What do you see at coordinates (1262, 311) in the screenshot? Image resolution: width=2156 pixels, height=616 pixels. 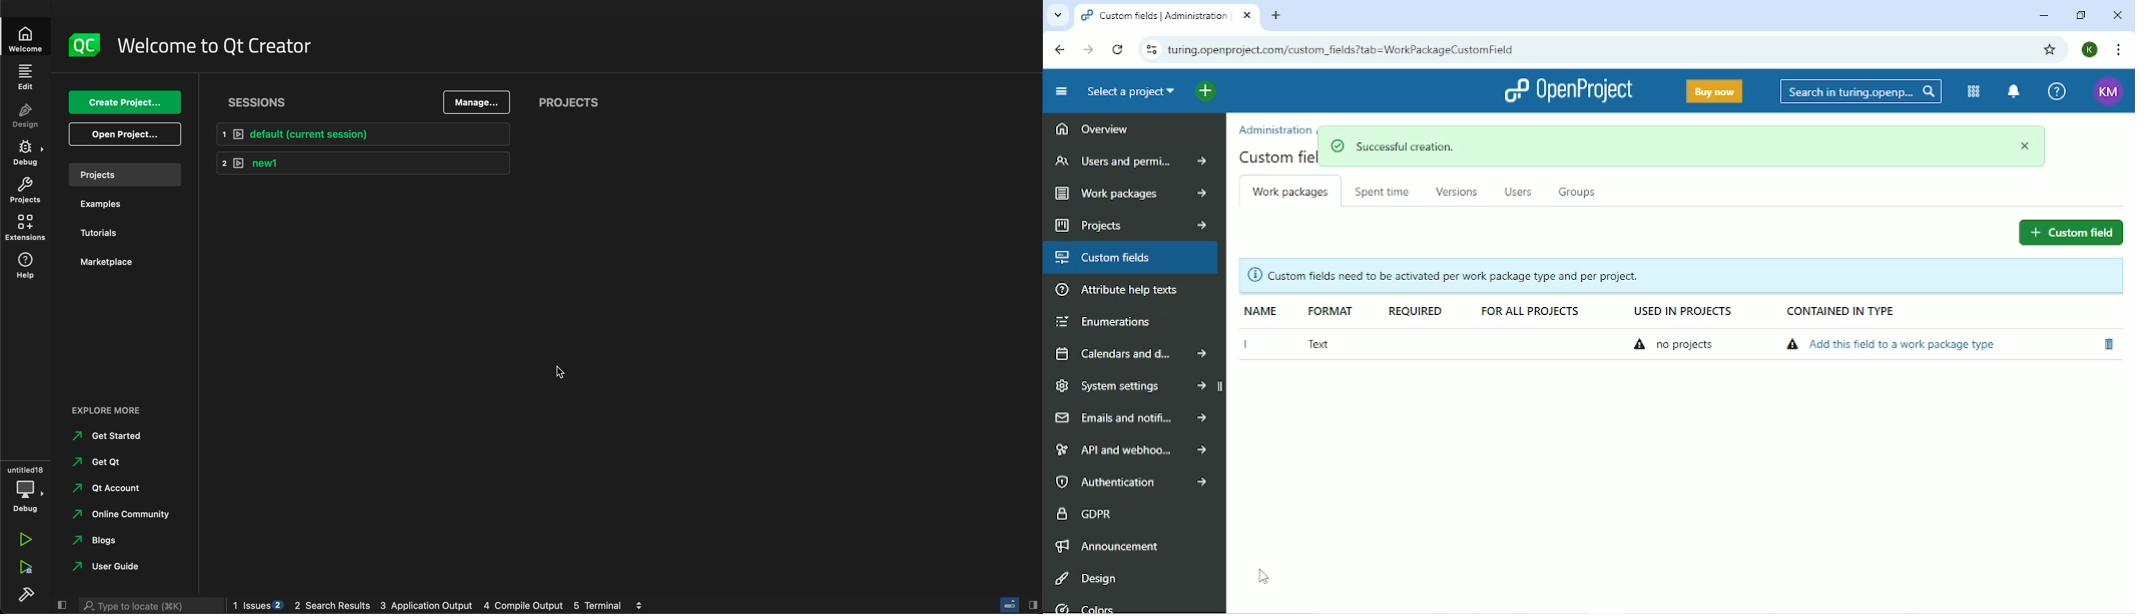 I see `Name` at bounding box center [1262, 311].